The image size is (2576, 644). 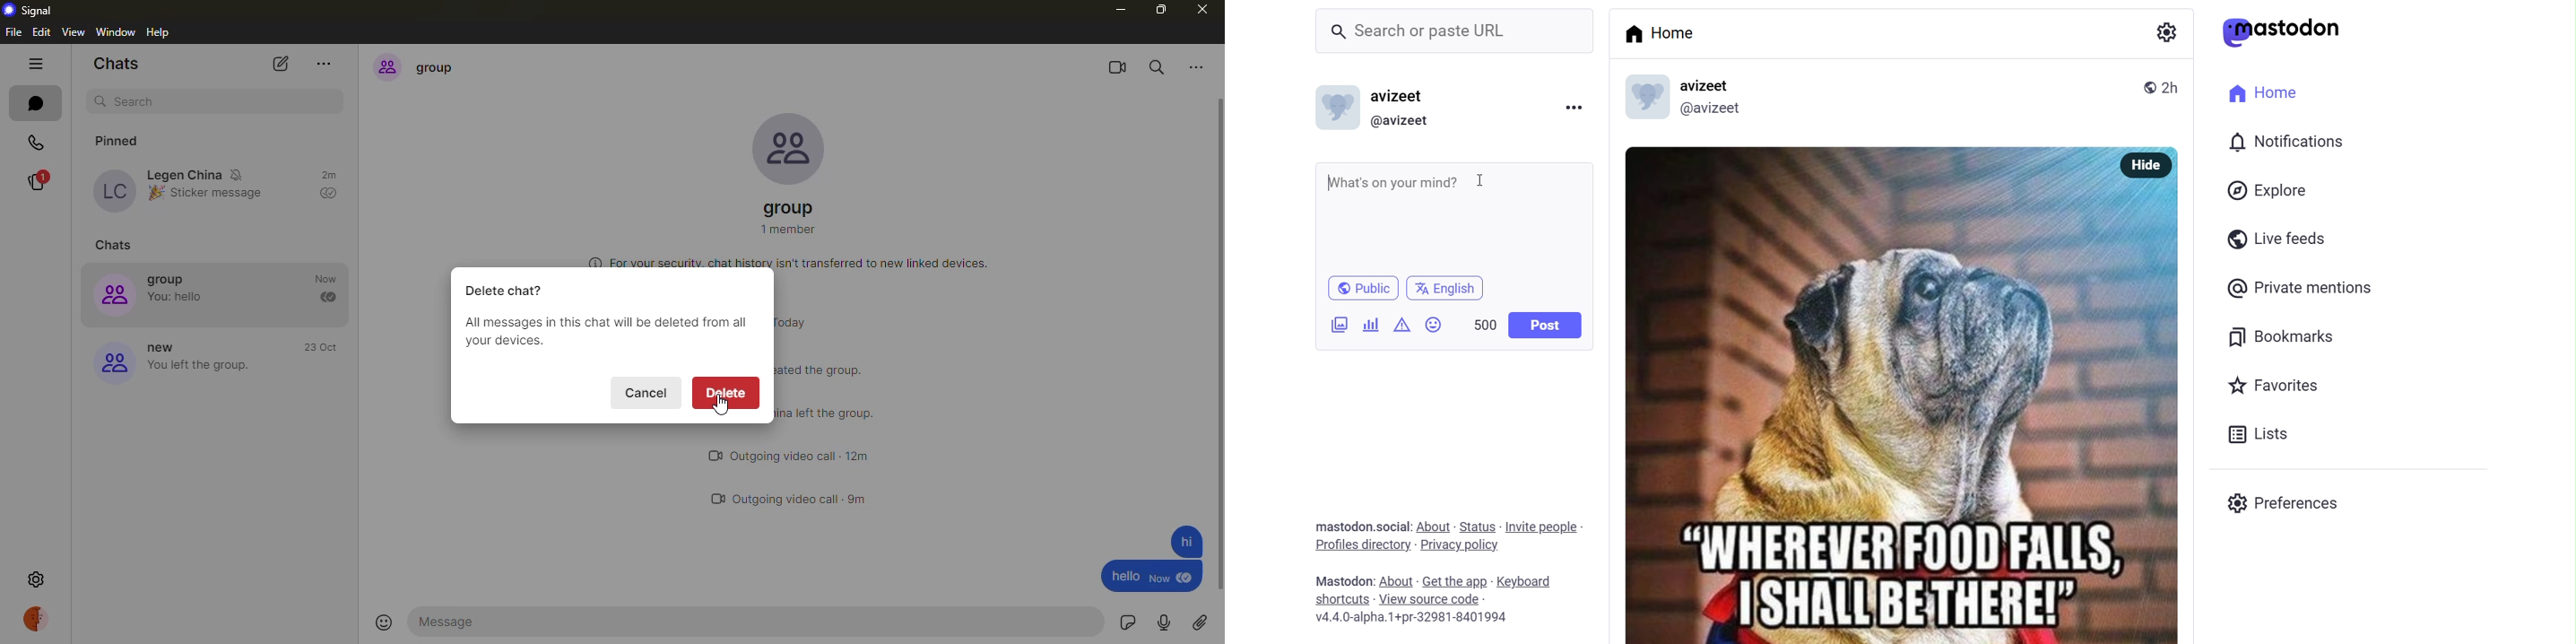 I want to click on  English, so click(x=1447, y=287).